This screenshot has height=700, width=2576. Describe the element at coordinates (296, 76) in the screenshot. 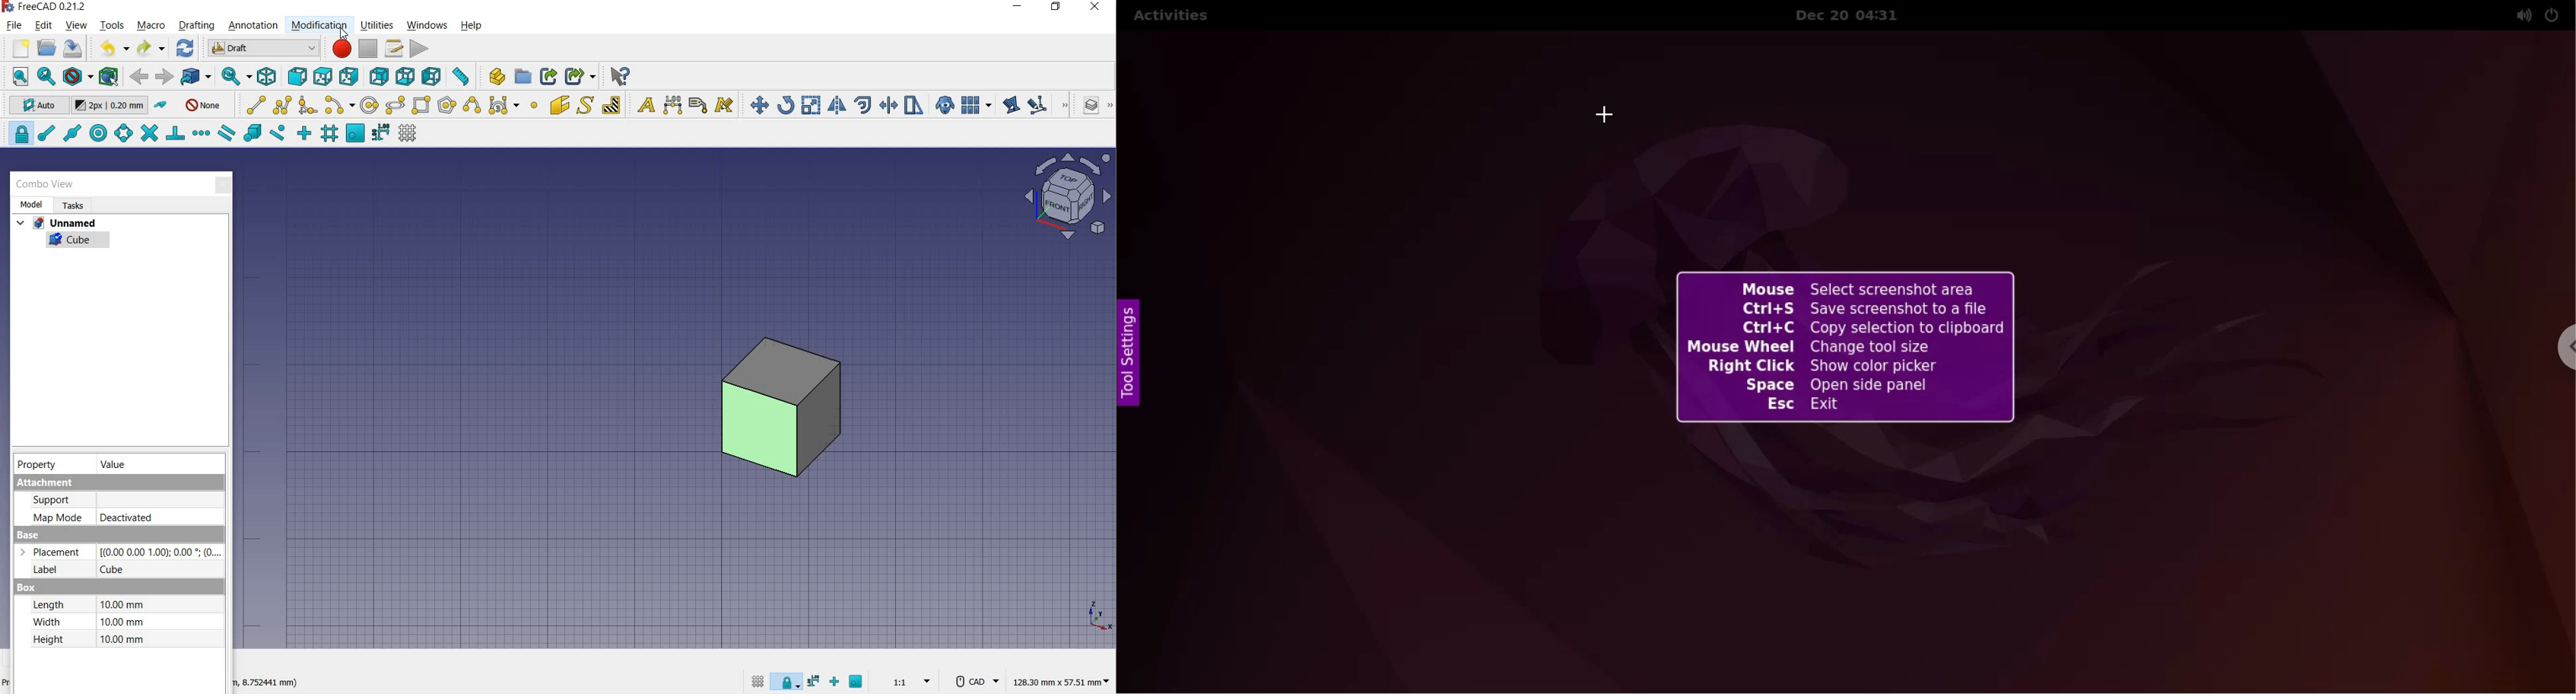

I see `front` at that location.